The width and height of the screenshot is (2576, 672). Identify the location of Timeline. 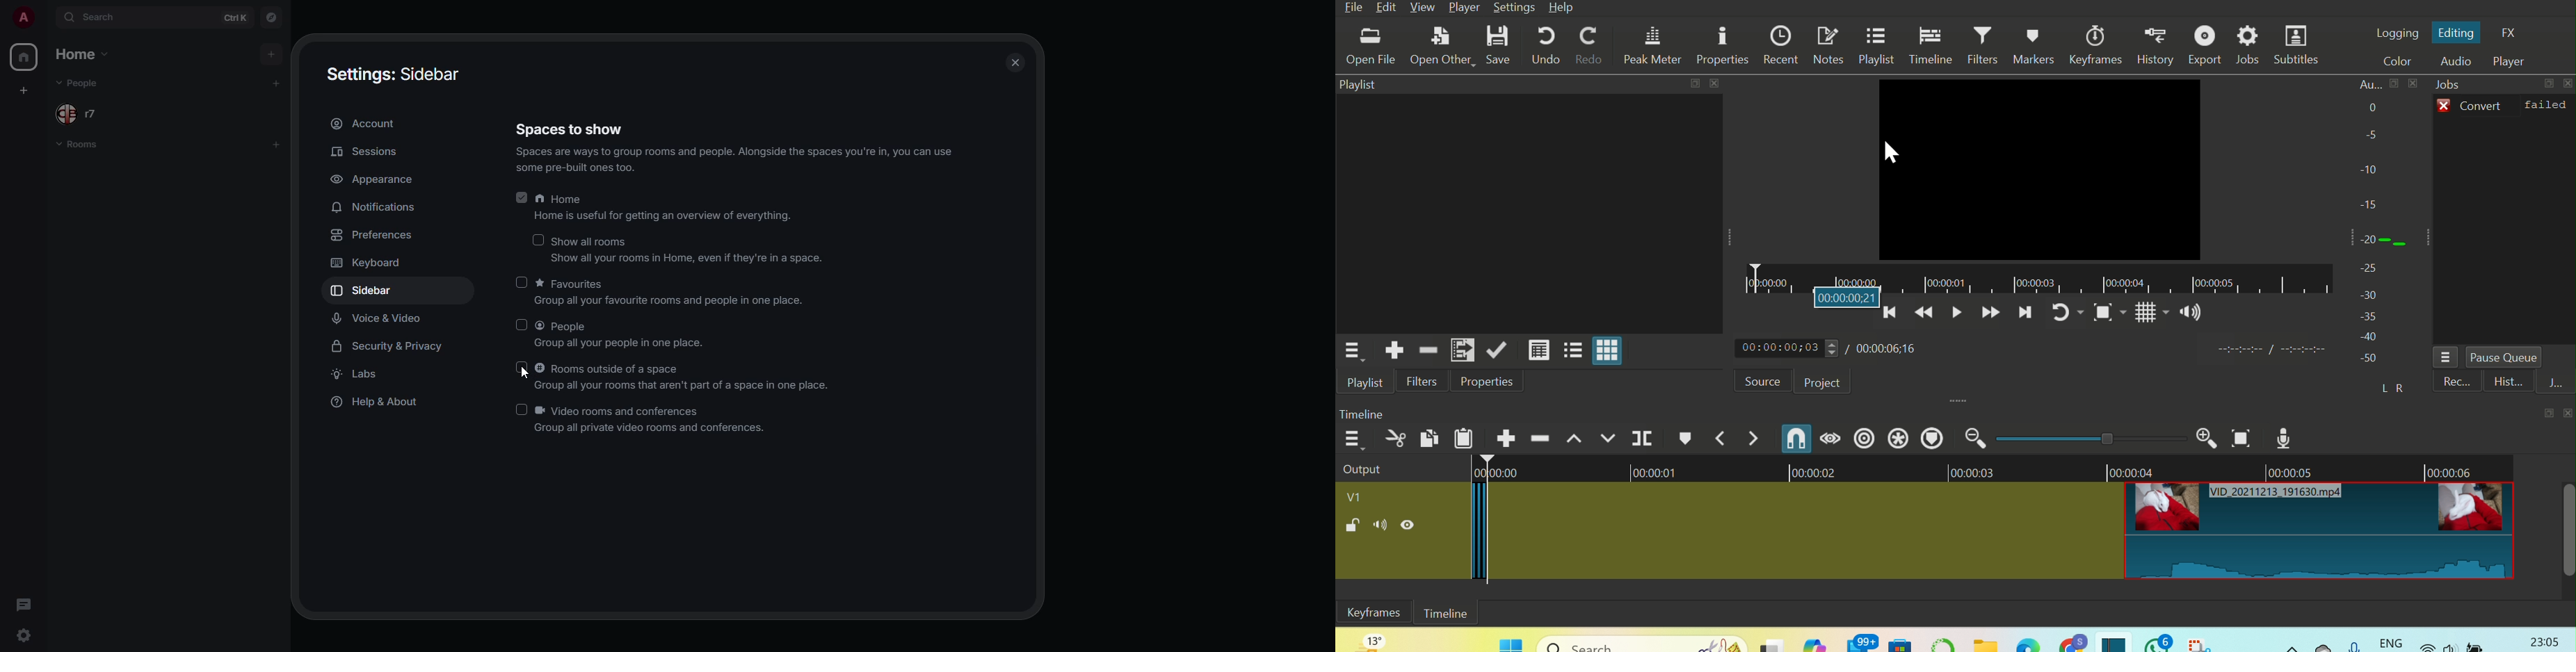
(2037, 273).